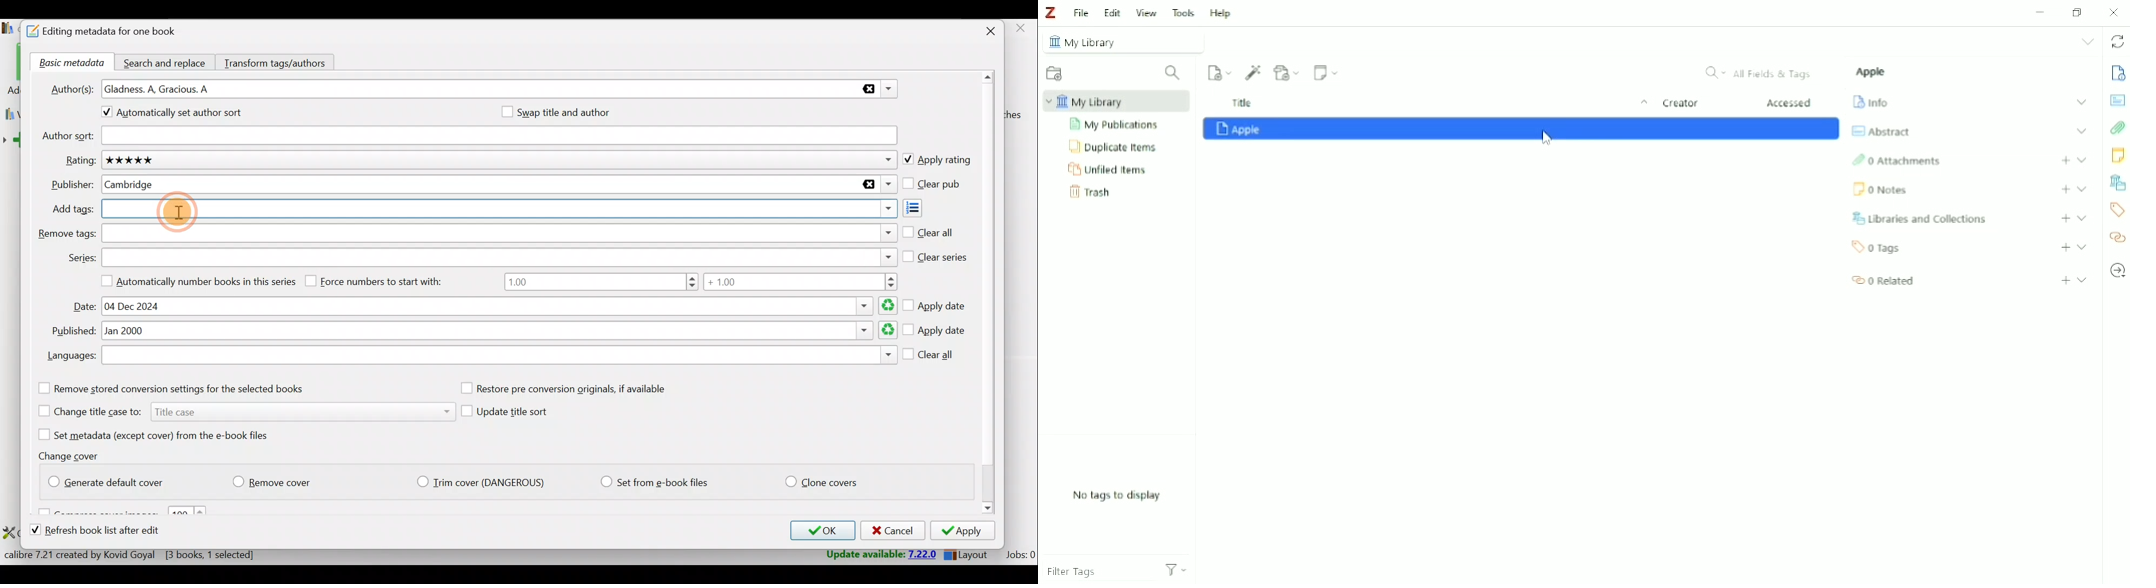 Image resolution: width=2156 pixels, height=588 pixels. I want to click on Sync, so click(2116, 42).